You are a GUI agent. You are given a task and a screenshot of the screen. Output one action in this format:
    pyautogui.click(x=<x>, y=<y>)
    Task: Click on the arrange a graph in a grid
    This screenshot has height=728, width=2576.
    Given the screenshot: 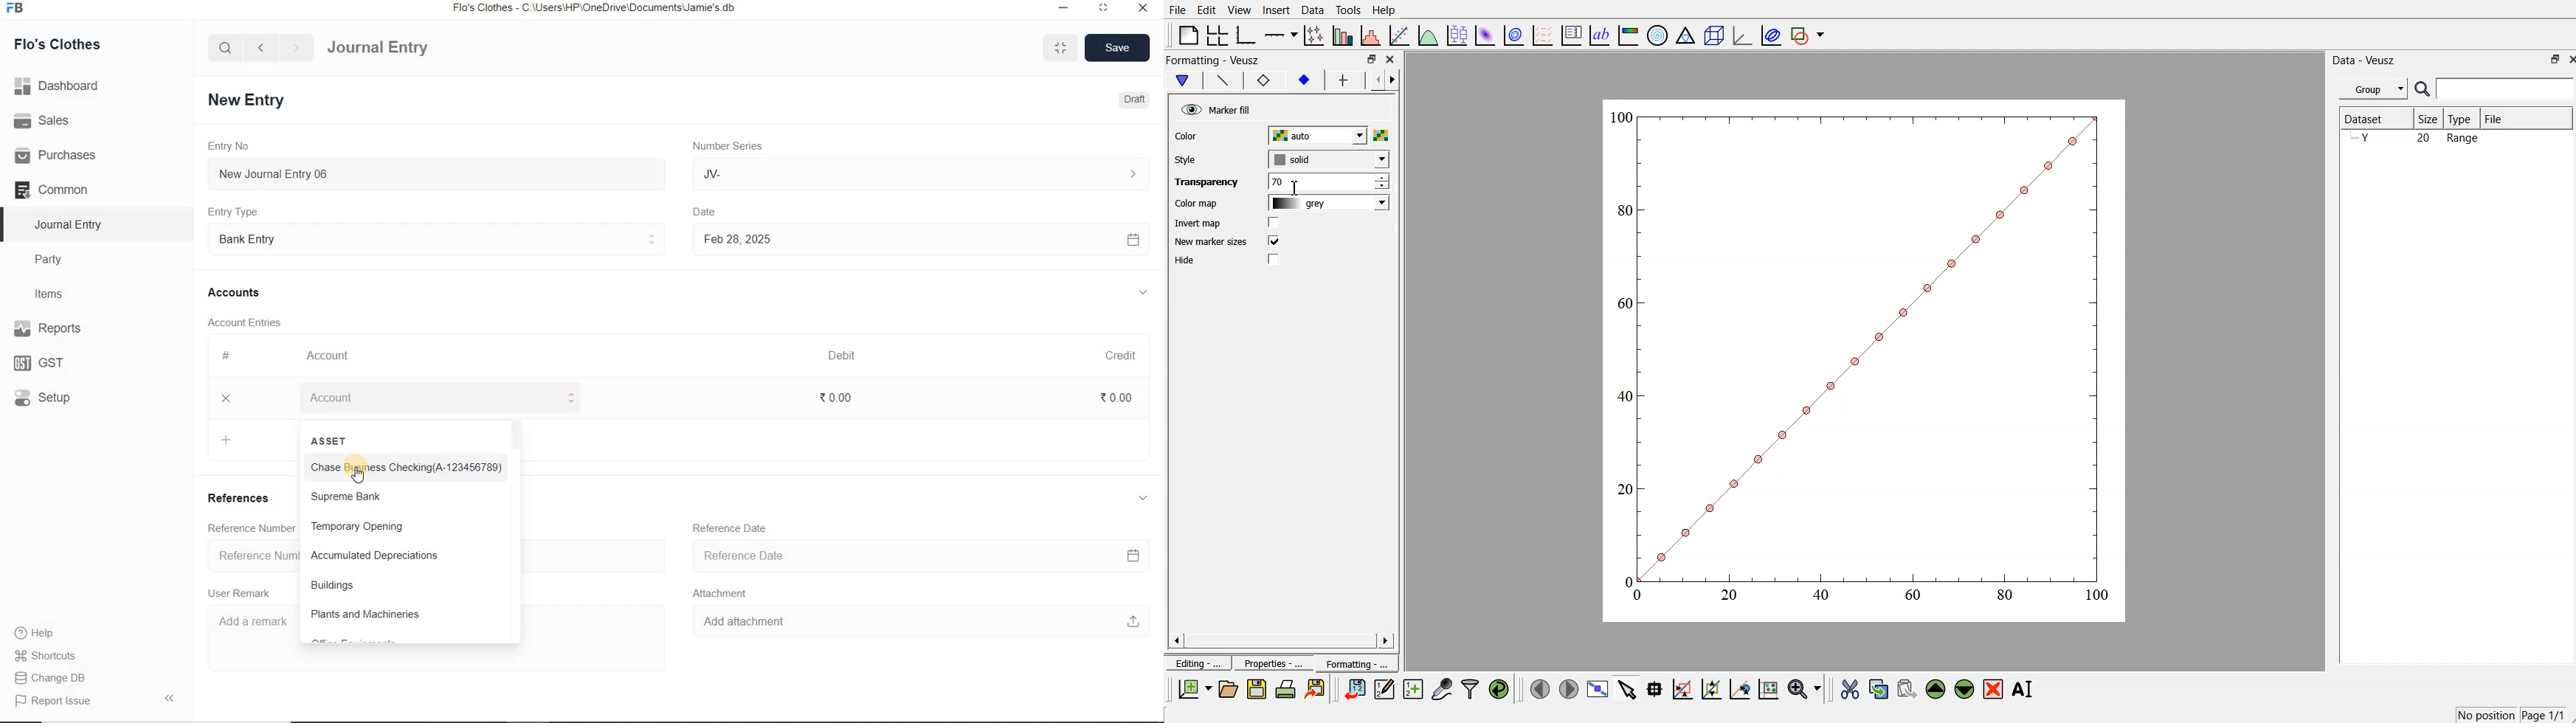 What is the action you would take?
    pyautogui.click(x=1218, y=32)
    